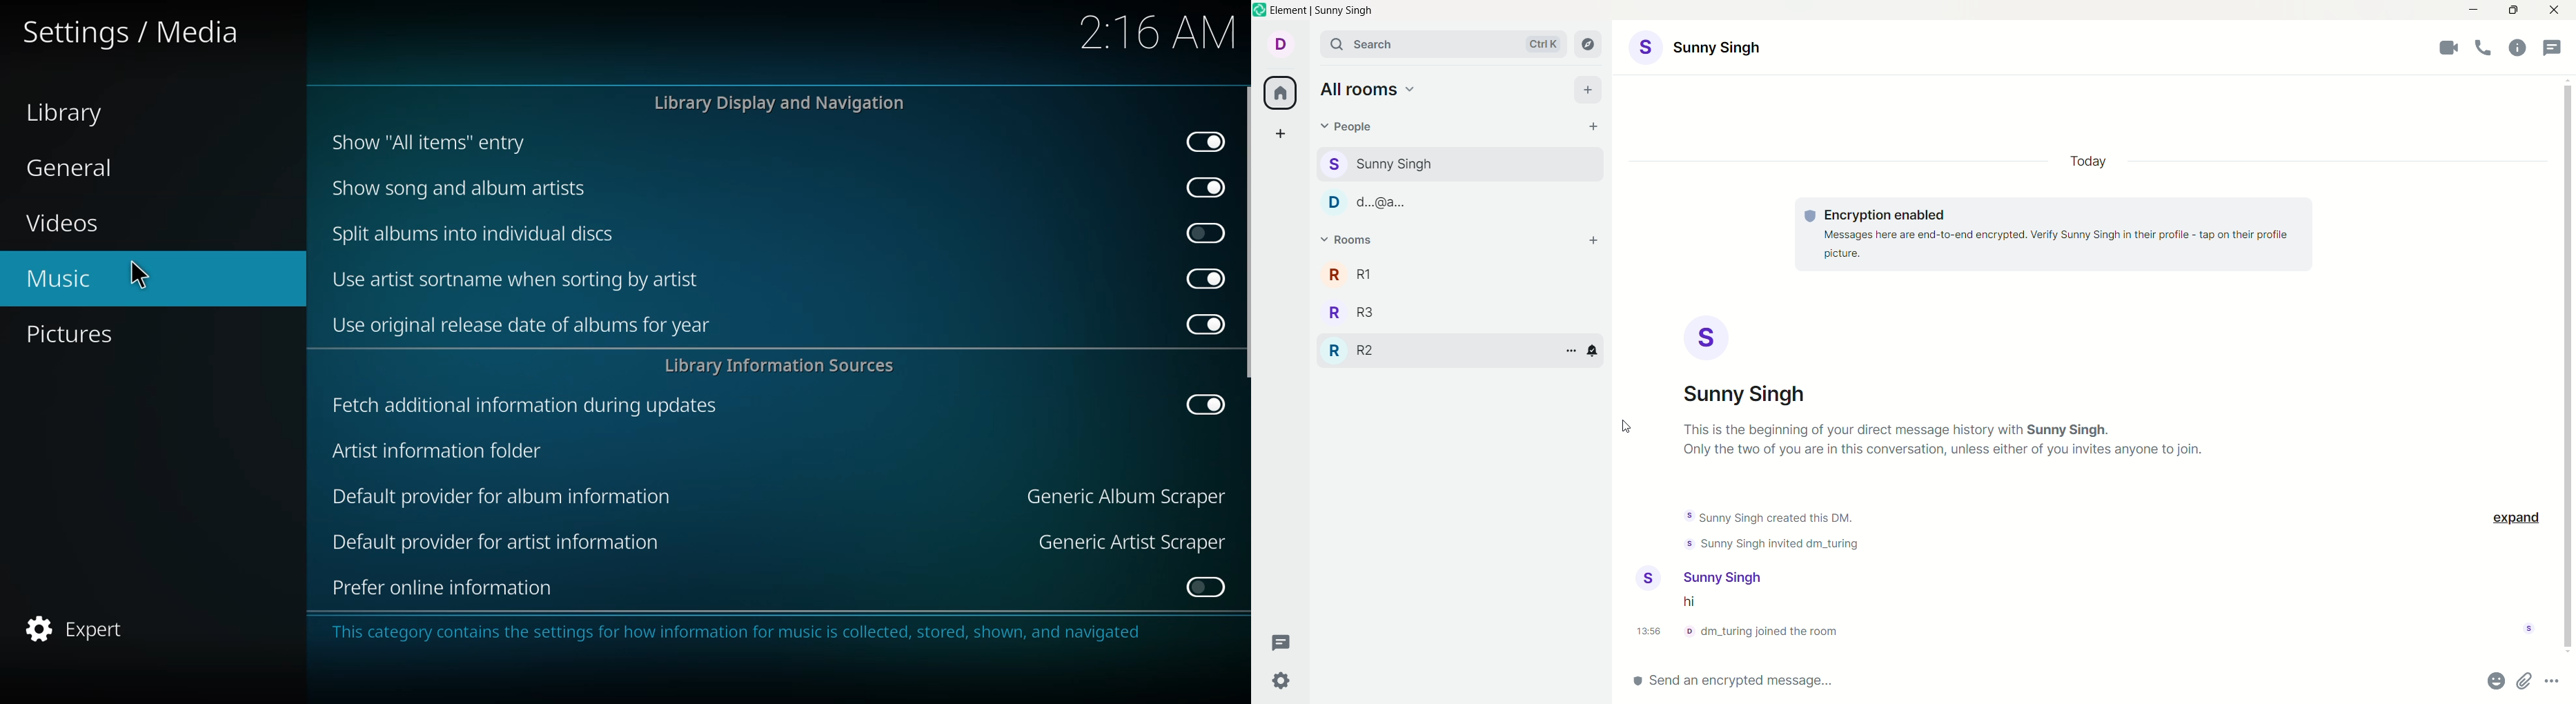 The image size is (2576, 728). Describe the element at coordinates (66, 279) in the screenshot. I see `music` at that location.